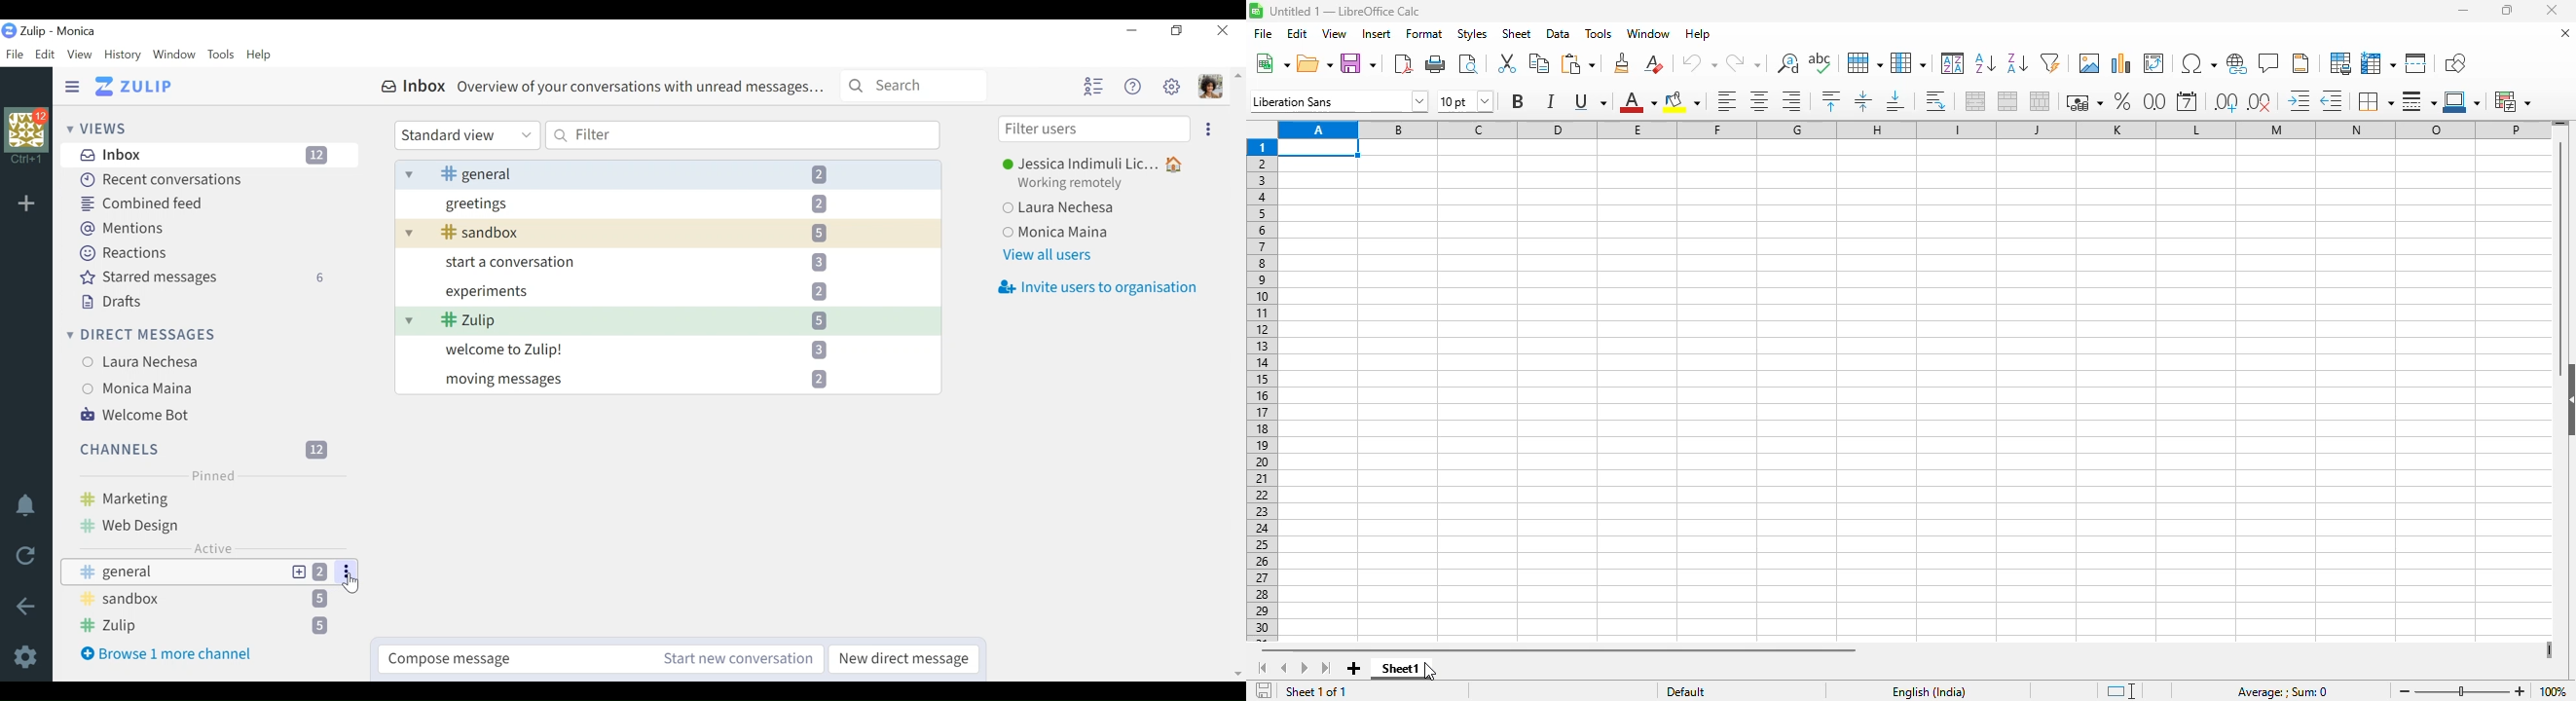 This screenshot has width=2576, height=728. What do you see at coordinates (1653, 64) in the screenshot?
I see `clear direct formatting` at bounding box center [1653, 64].